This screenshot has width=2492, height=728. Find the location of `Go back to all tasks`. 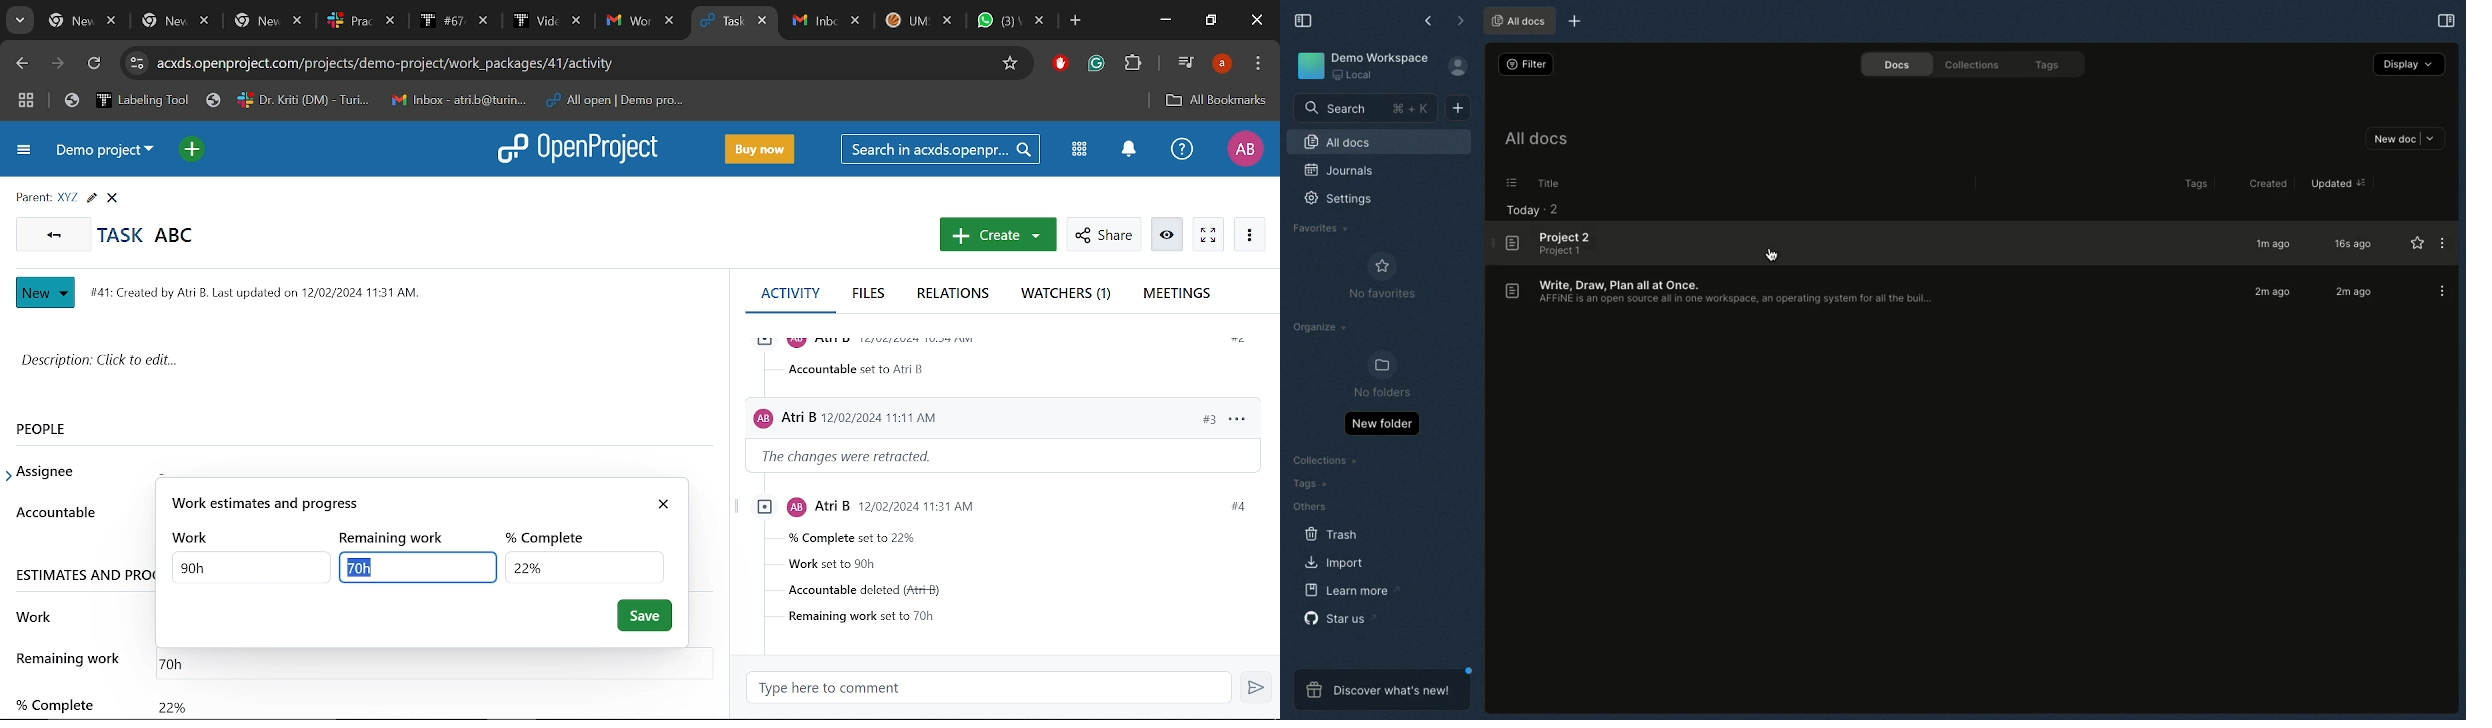

Go back to all tasks is located at coordinates (54, 235).